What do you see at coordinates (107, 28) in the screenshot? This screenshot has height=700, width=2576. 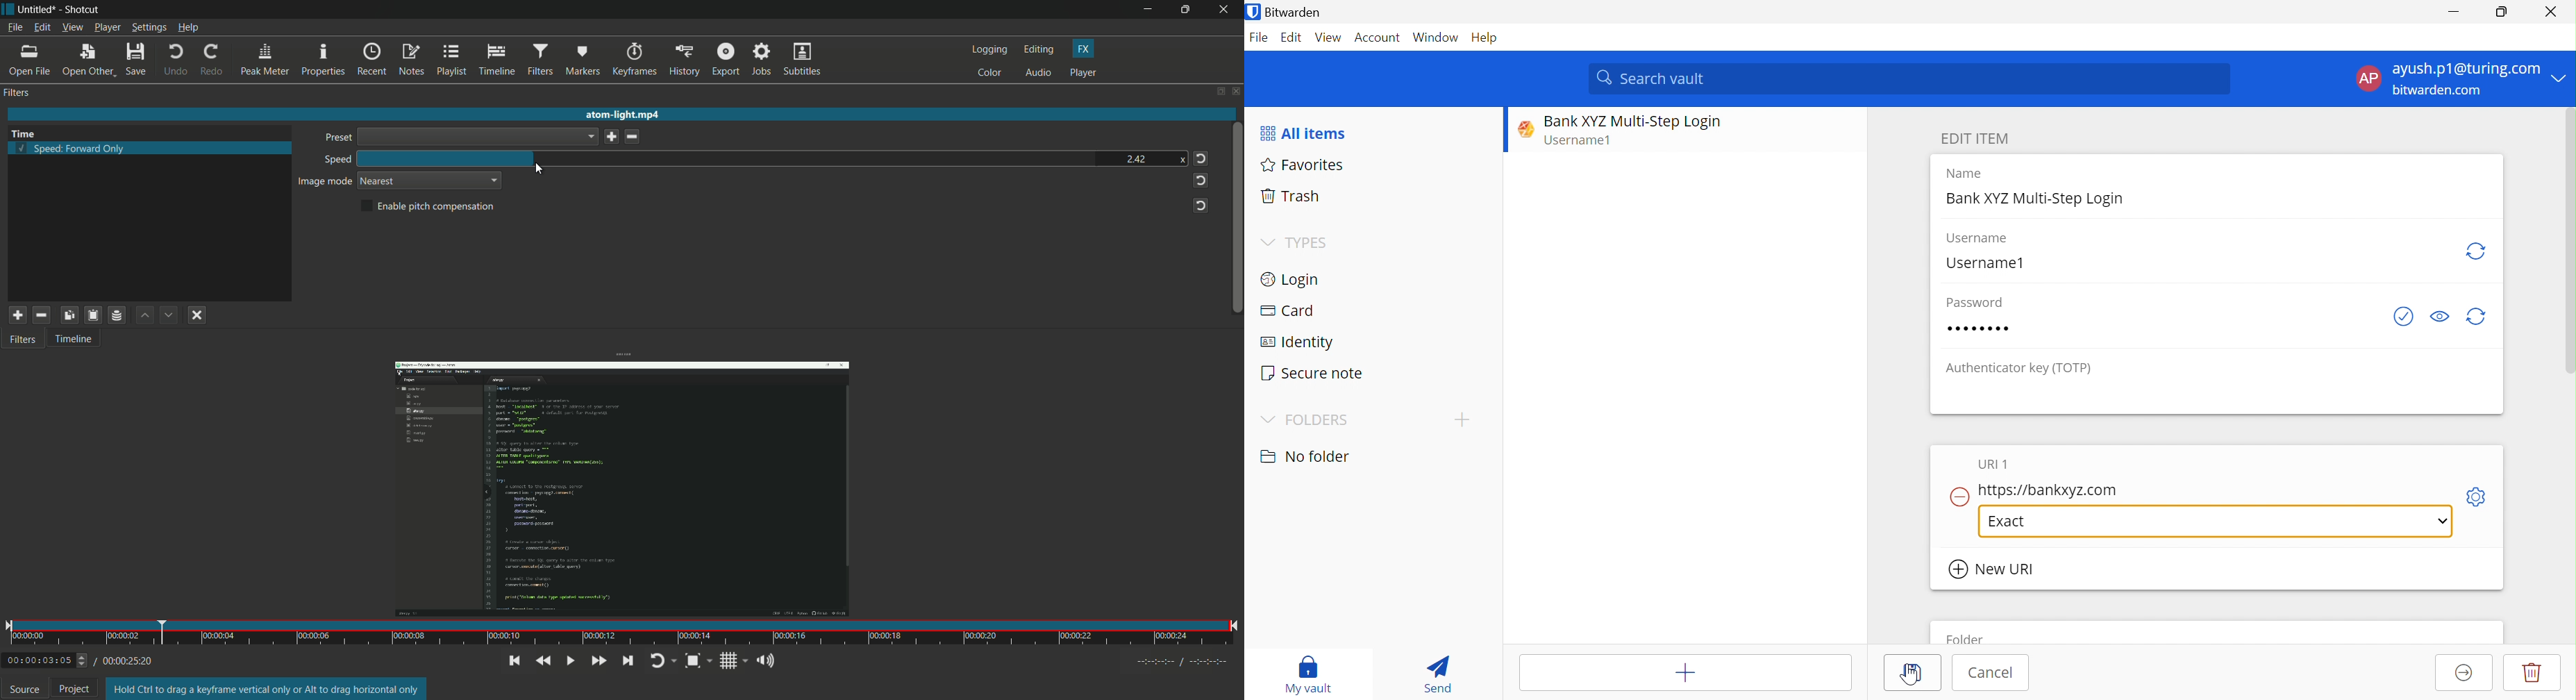 I see `player menu` at bounding box center [107, 28].